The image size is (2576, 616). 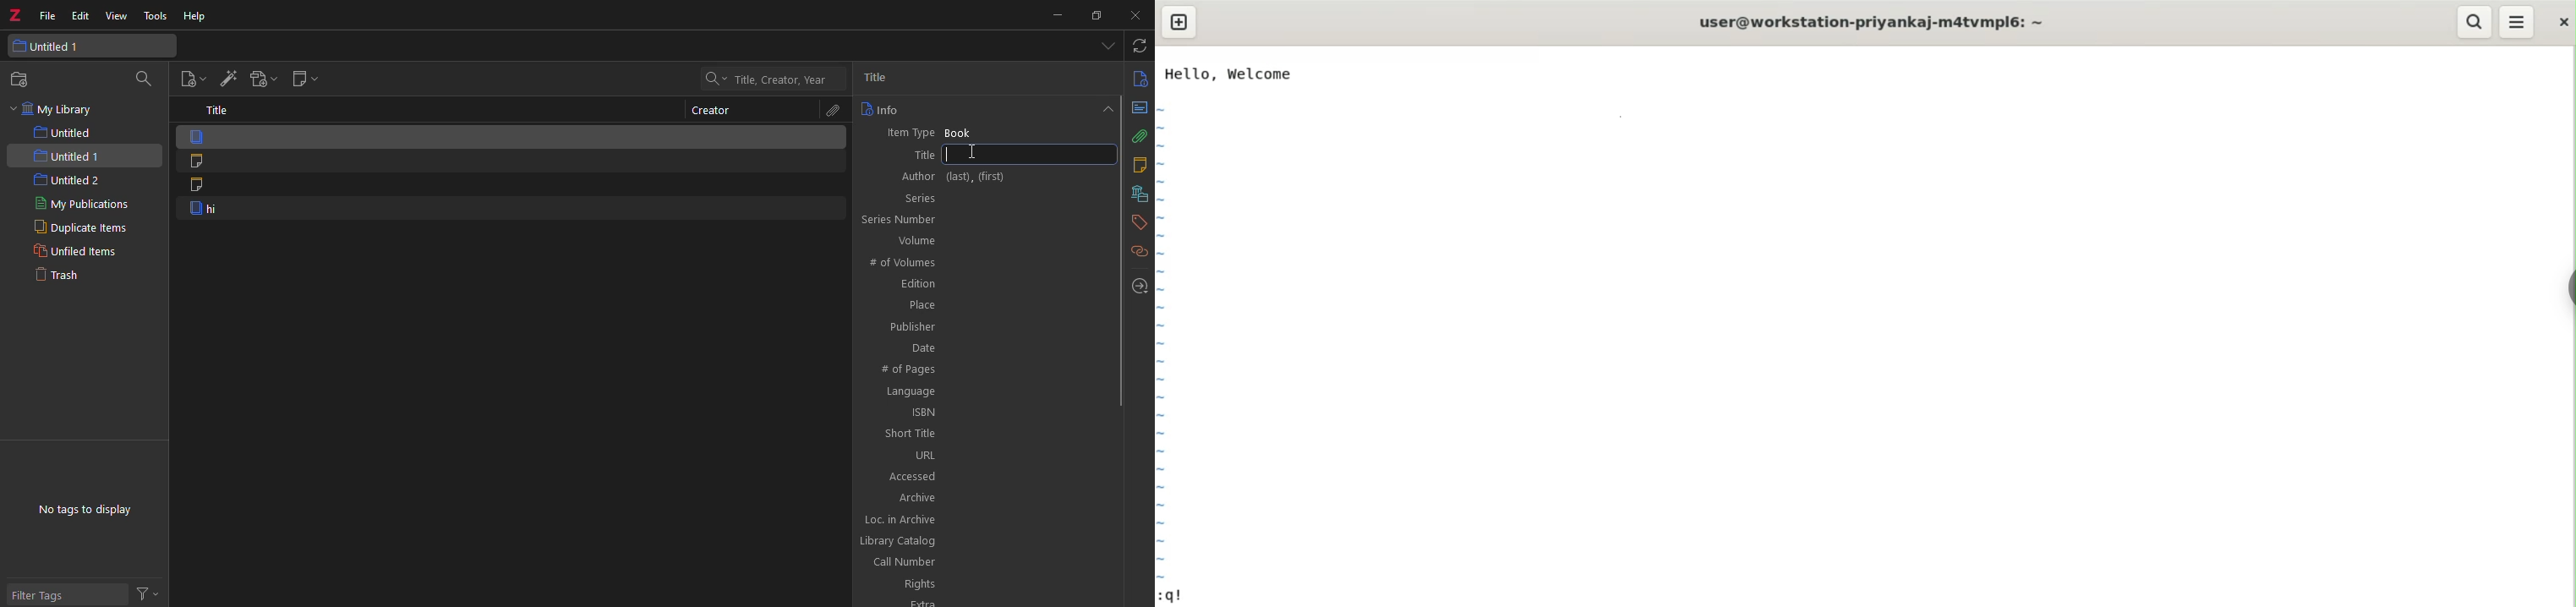 What do you see at coordinates (1122, 249) in the screenshot?
I see `scroll bar` at bounding box center [1122, 249].